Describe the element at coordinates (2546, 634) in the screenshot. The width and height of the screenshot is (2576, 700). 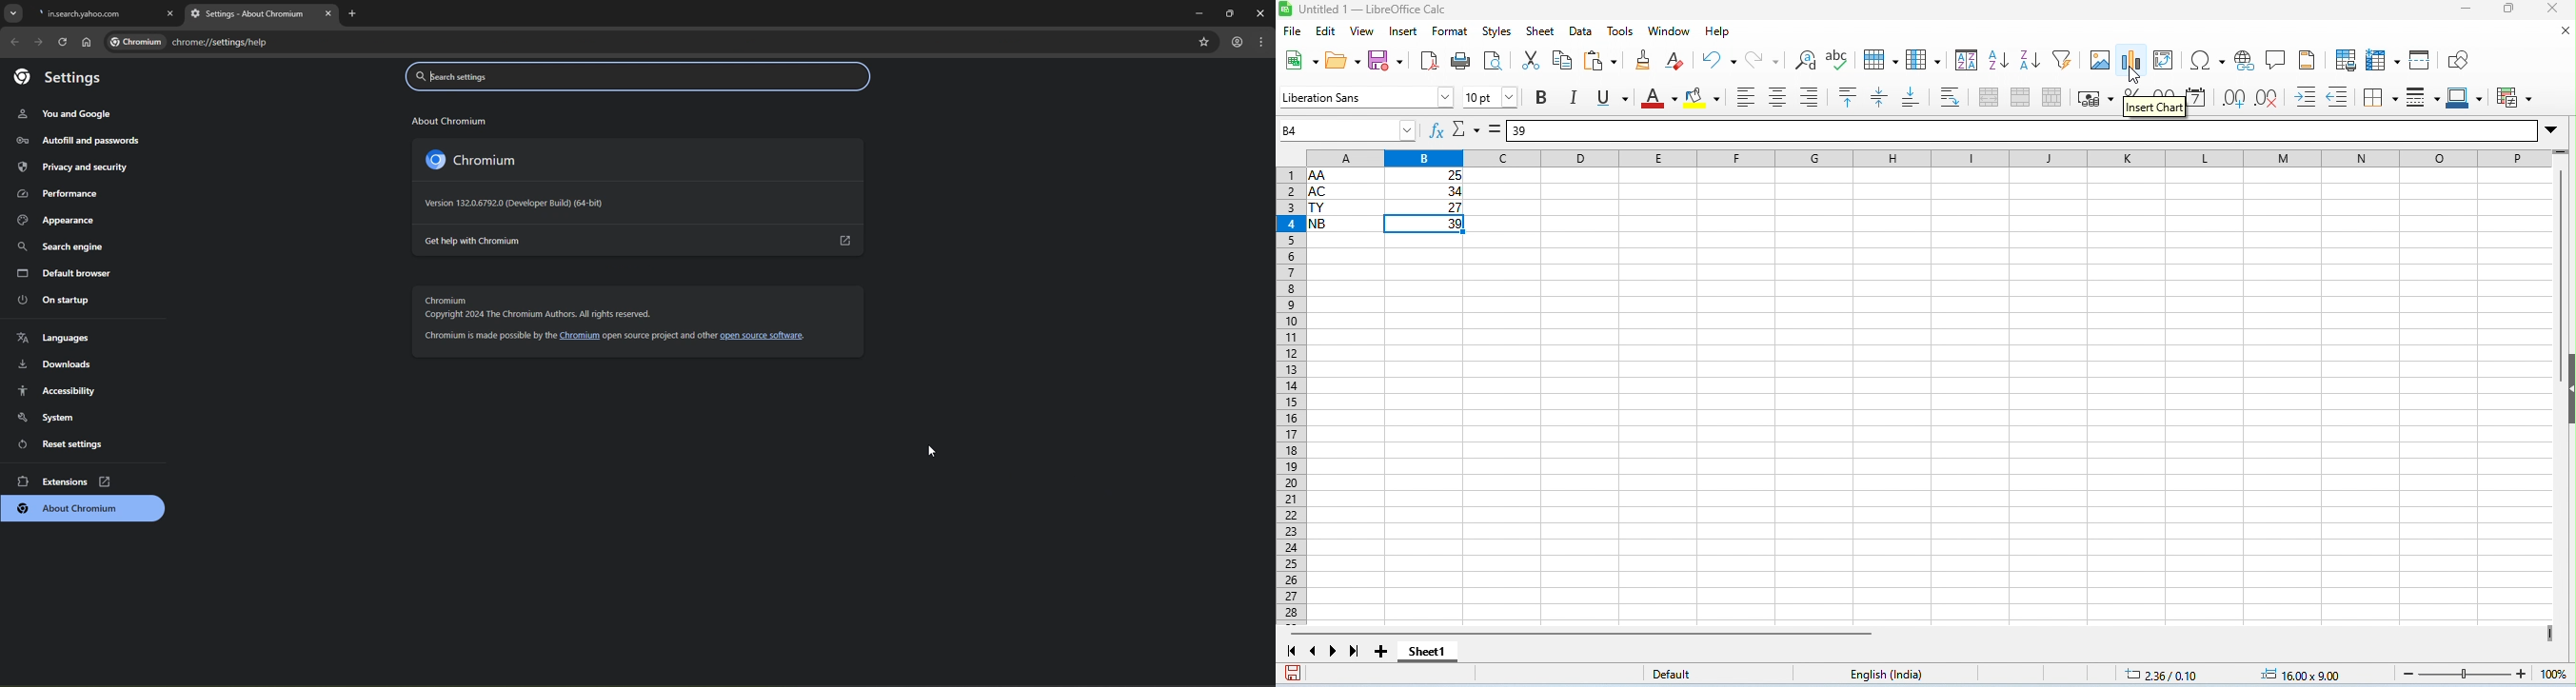
I see `drag to view more columns` at that location.